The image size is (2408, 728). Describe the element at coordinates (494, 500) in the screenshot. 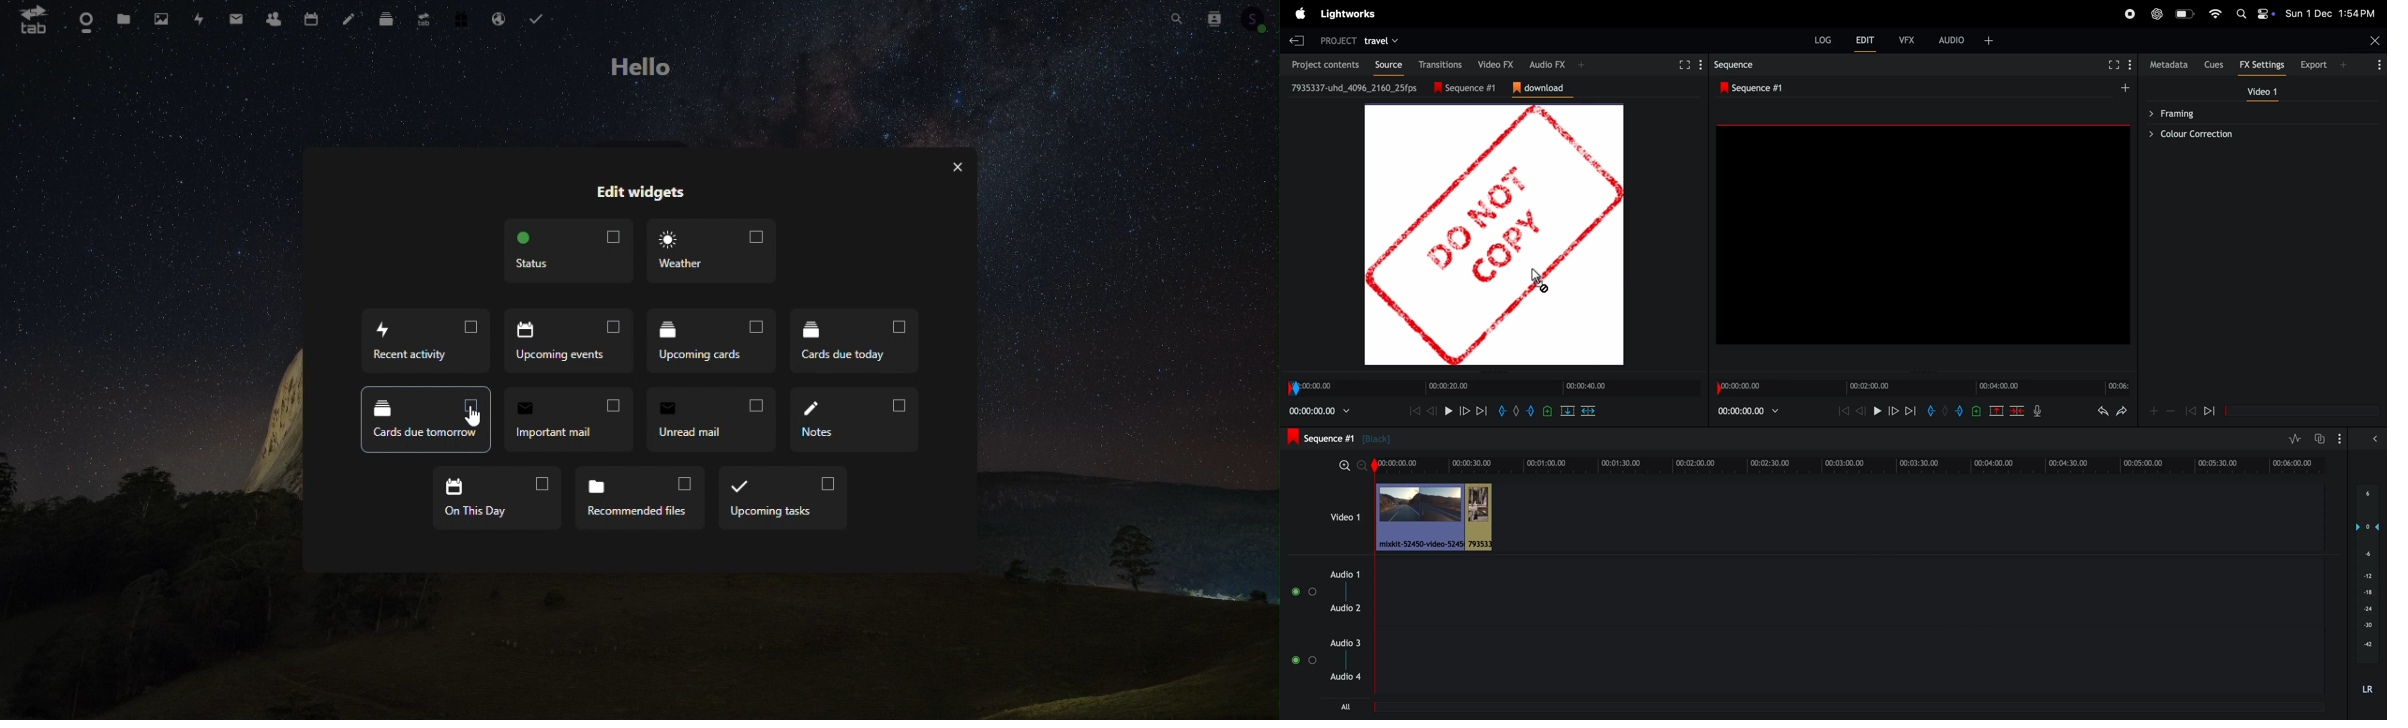

I see `On this day` at that location.